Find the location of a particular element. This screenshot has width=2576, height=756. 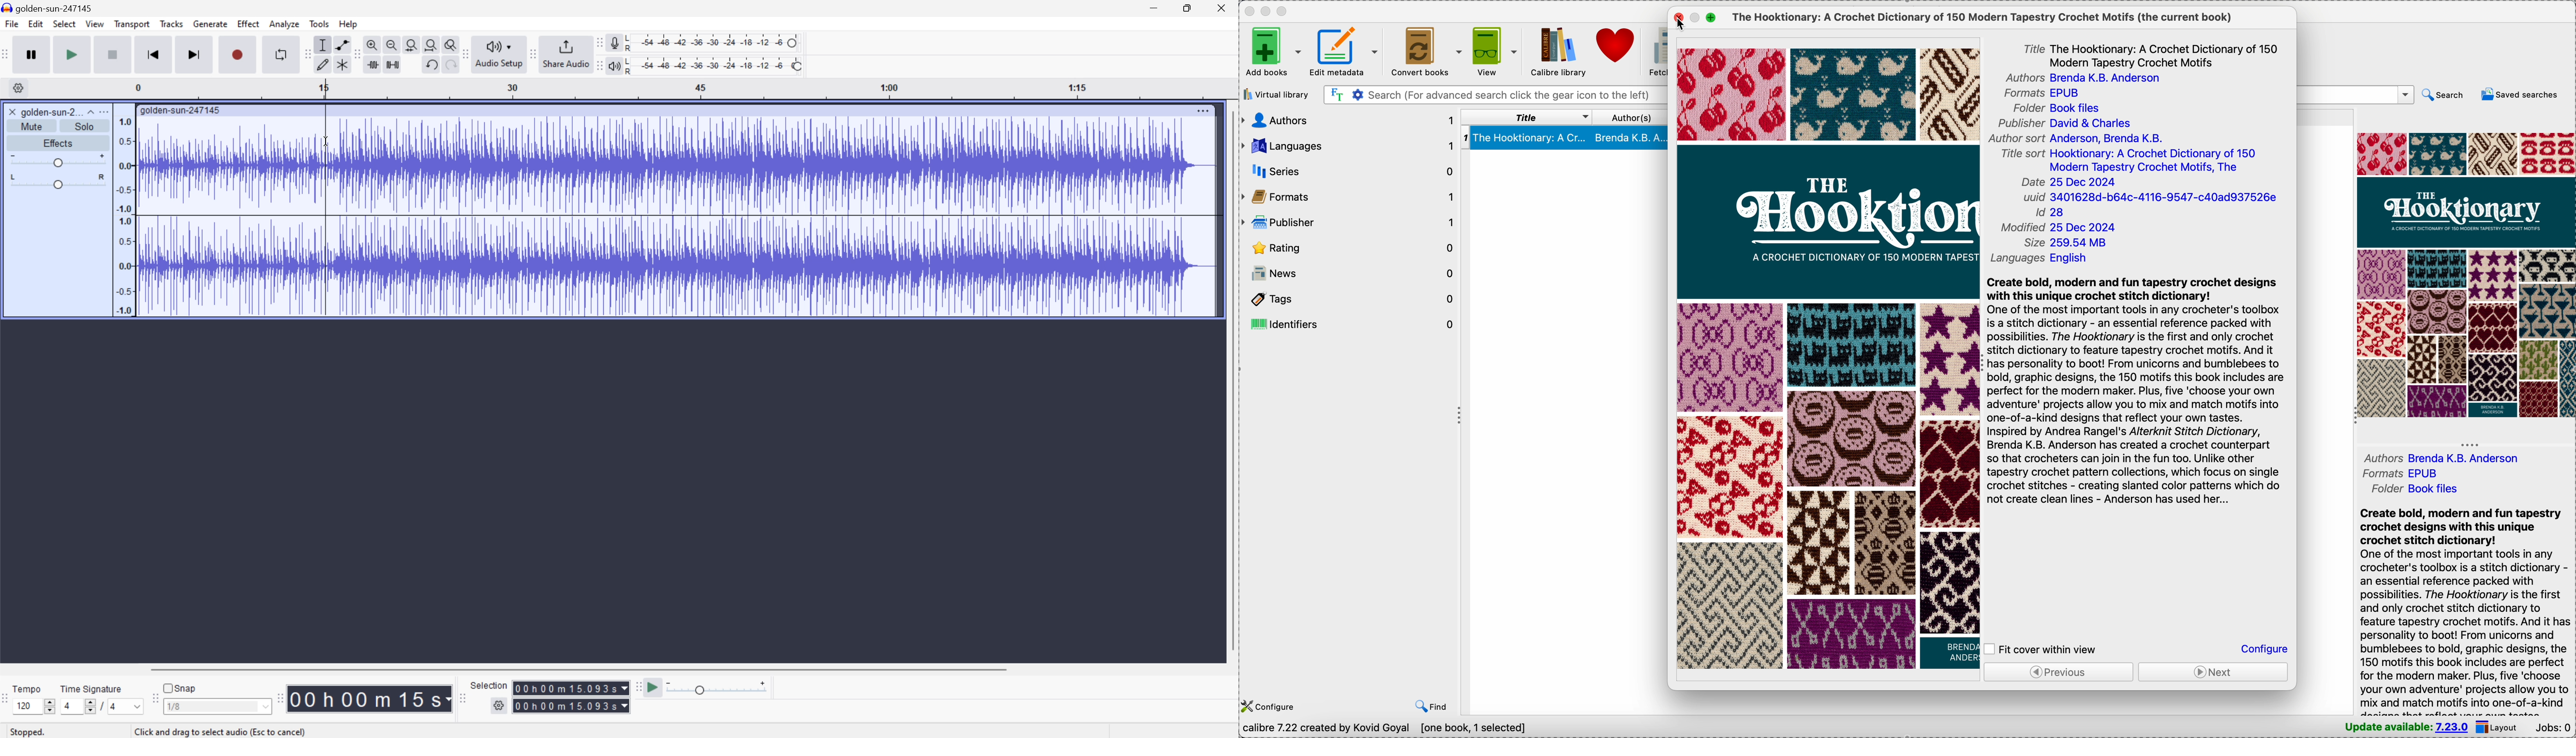

Select is located at coordinates (64, 25).